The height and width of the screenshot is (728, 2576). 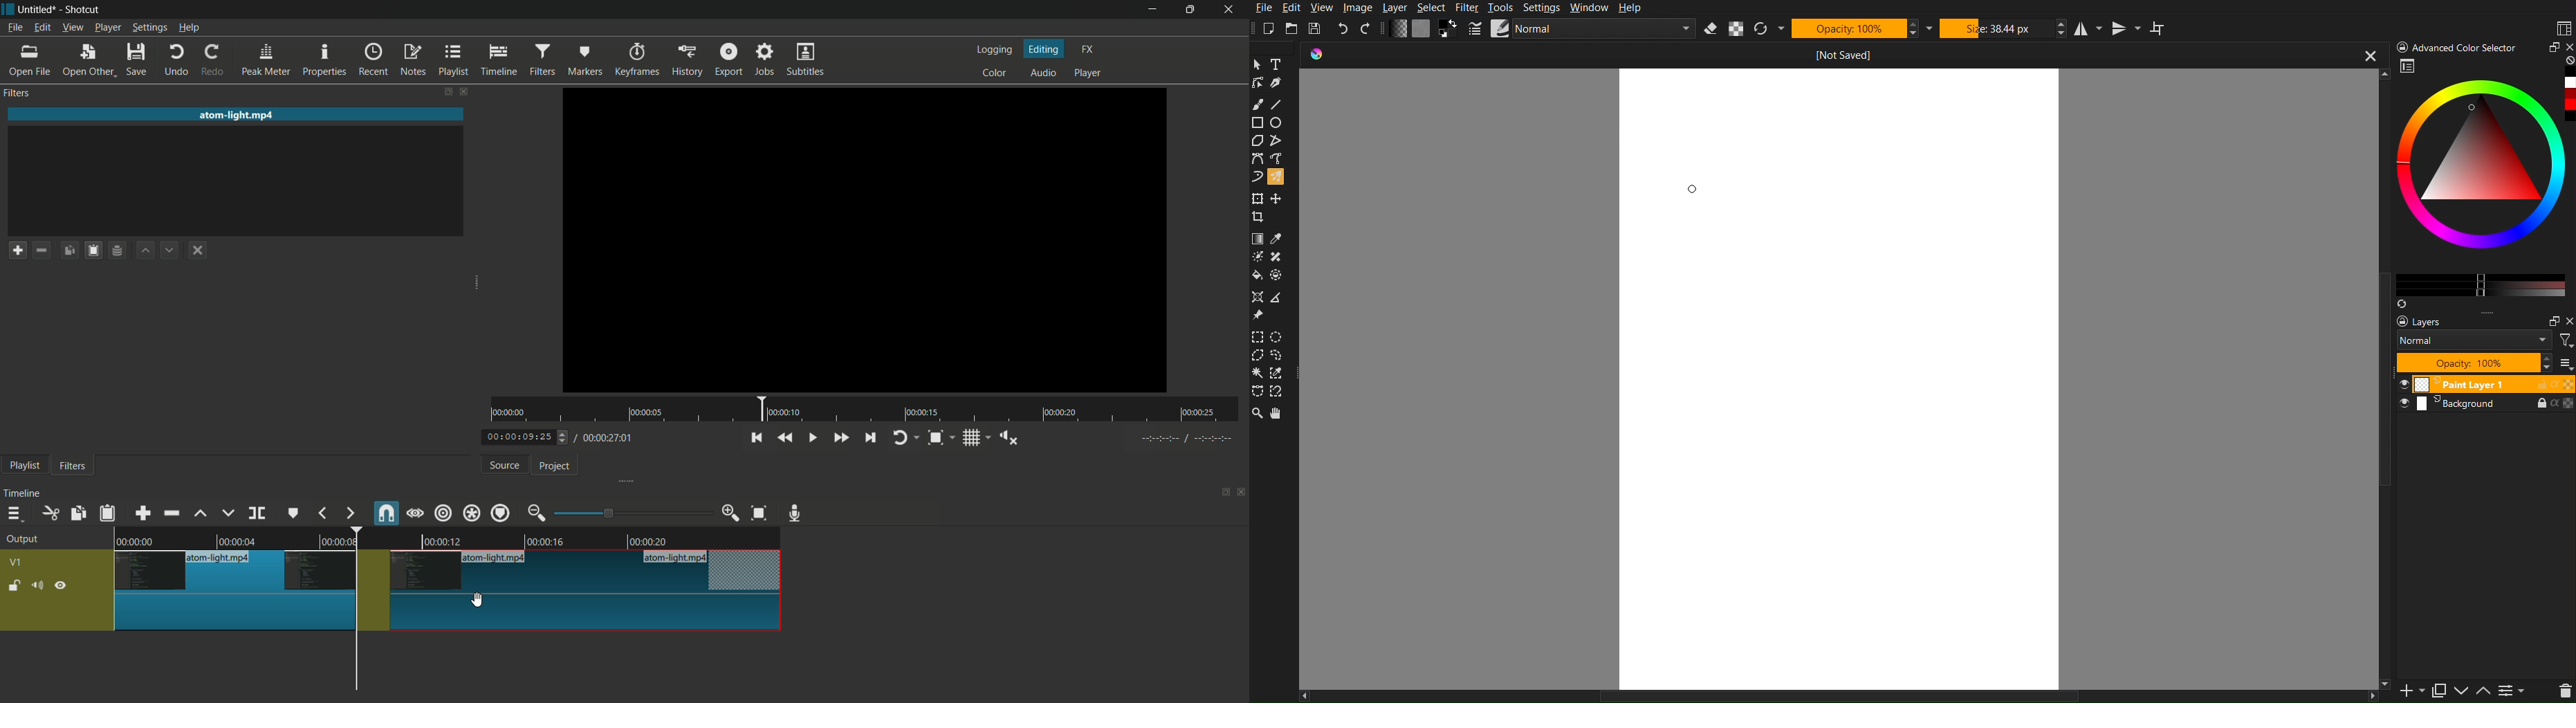 I want to click on Layer, so click(x=1399, y=8).